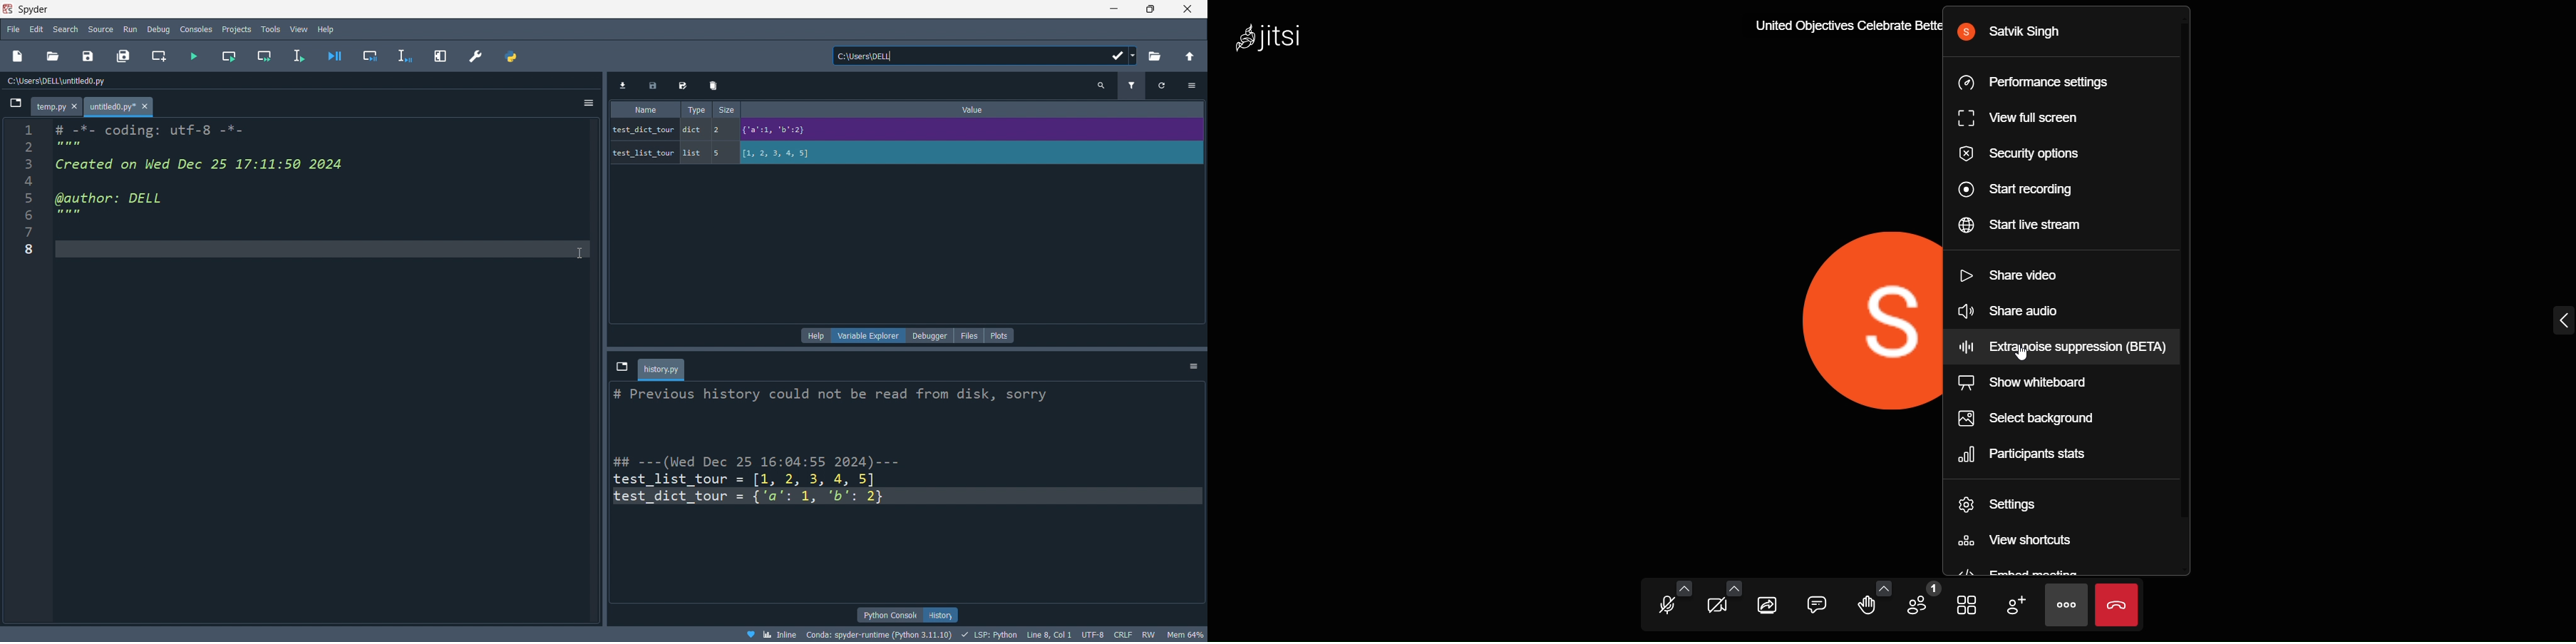  What do you see at coordinates (298, 30) in the screenshot?
I see `view` at bounding box center [298, 30].